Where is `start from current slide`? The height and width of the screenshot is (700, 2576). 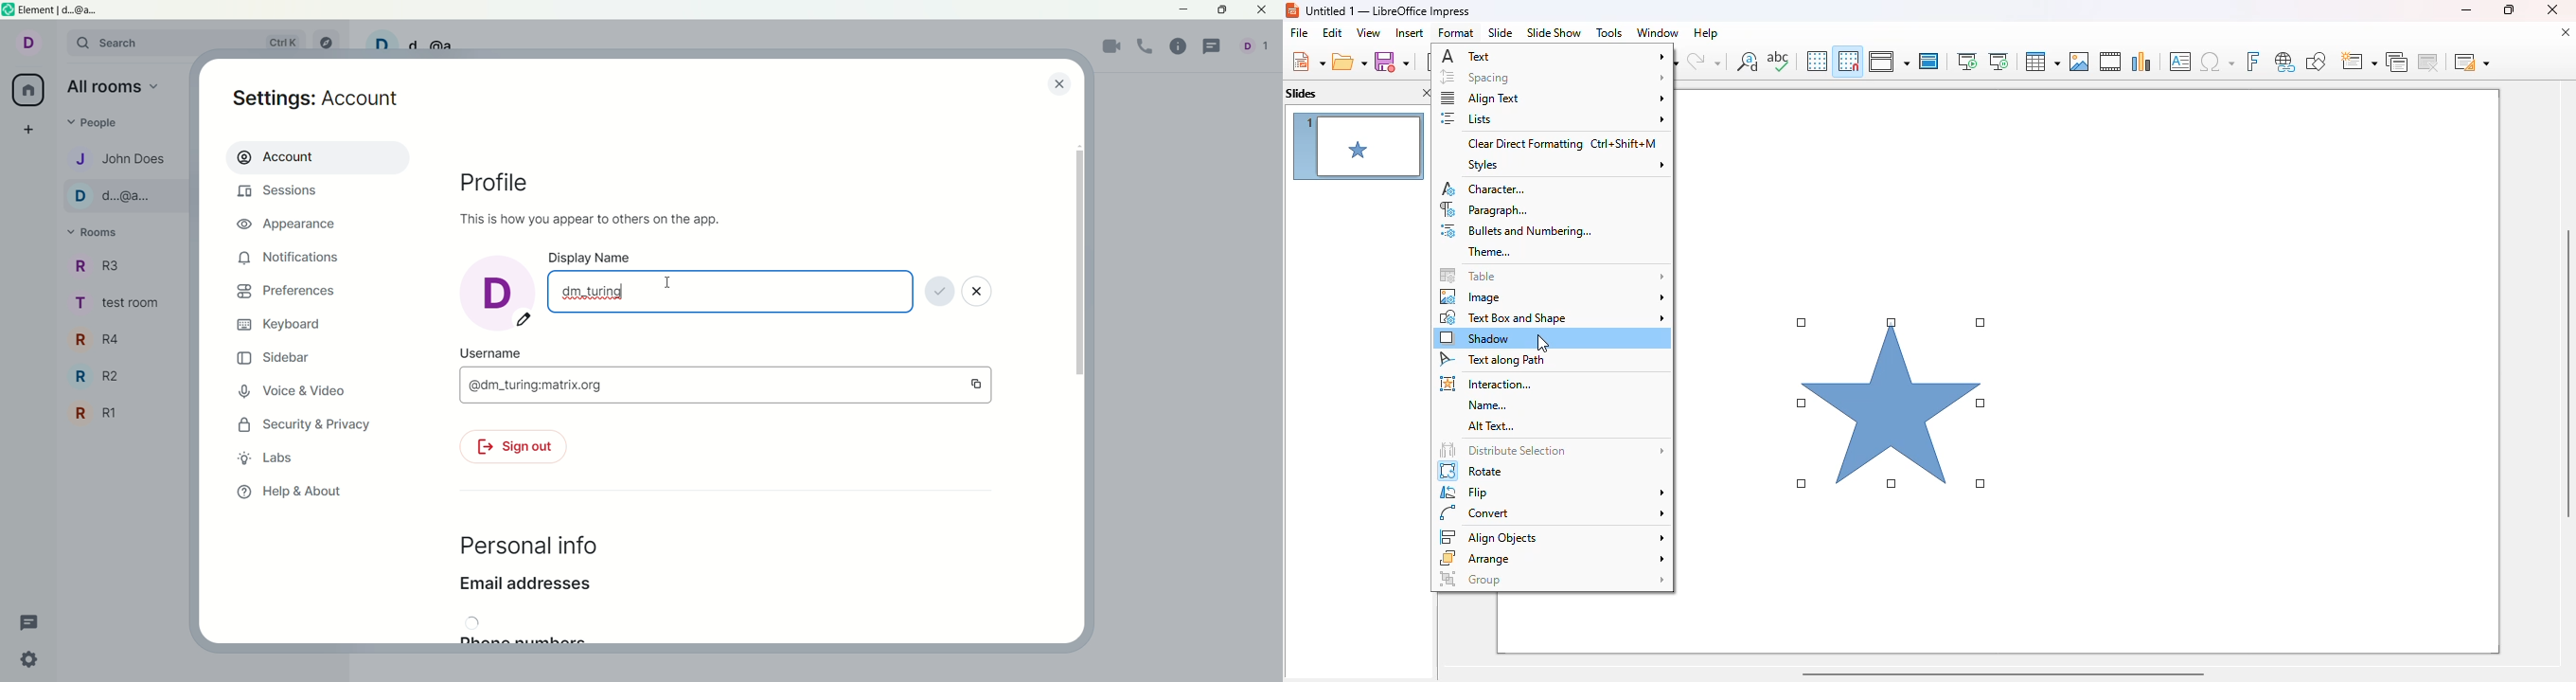
start from current slide is located at coordinates (1999, 62).